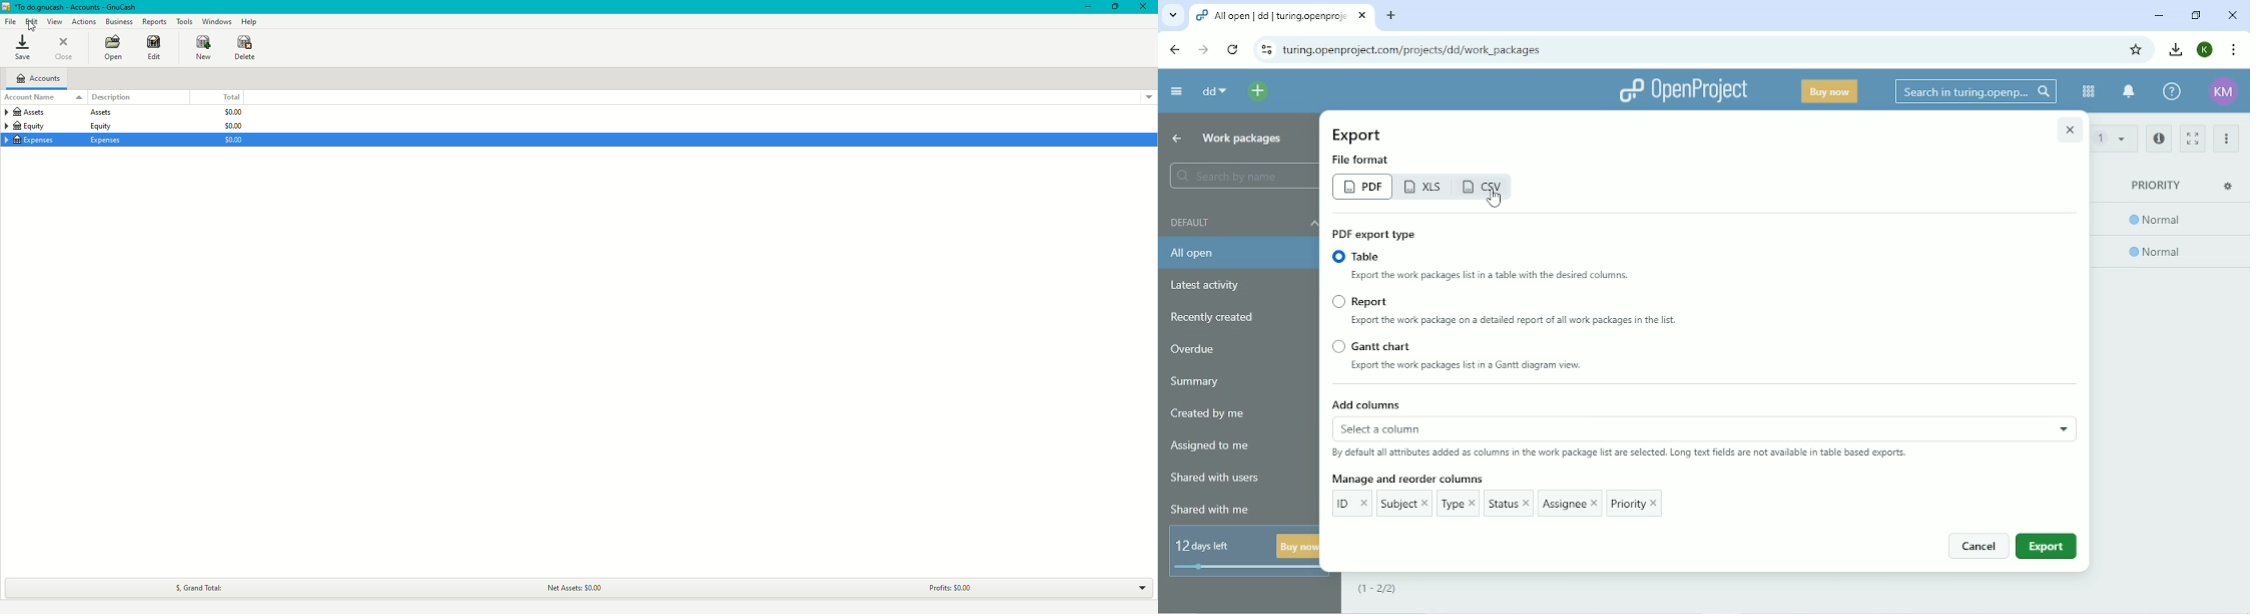 The image size is (2268, 616). Describe the element at coordinates (1359, 256) in the screenshot. I see `Table ` at that location.